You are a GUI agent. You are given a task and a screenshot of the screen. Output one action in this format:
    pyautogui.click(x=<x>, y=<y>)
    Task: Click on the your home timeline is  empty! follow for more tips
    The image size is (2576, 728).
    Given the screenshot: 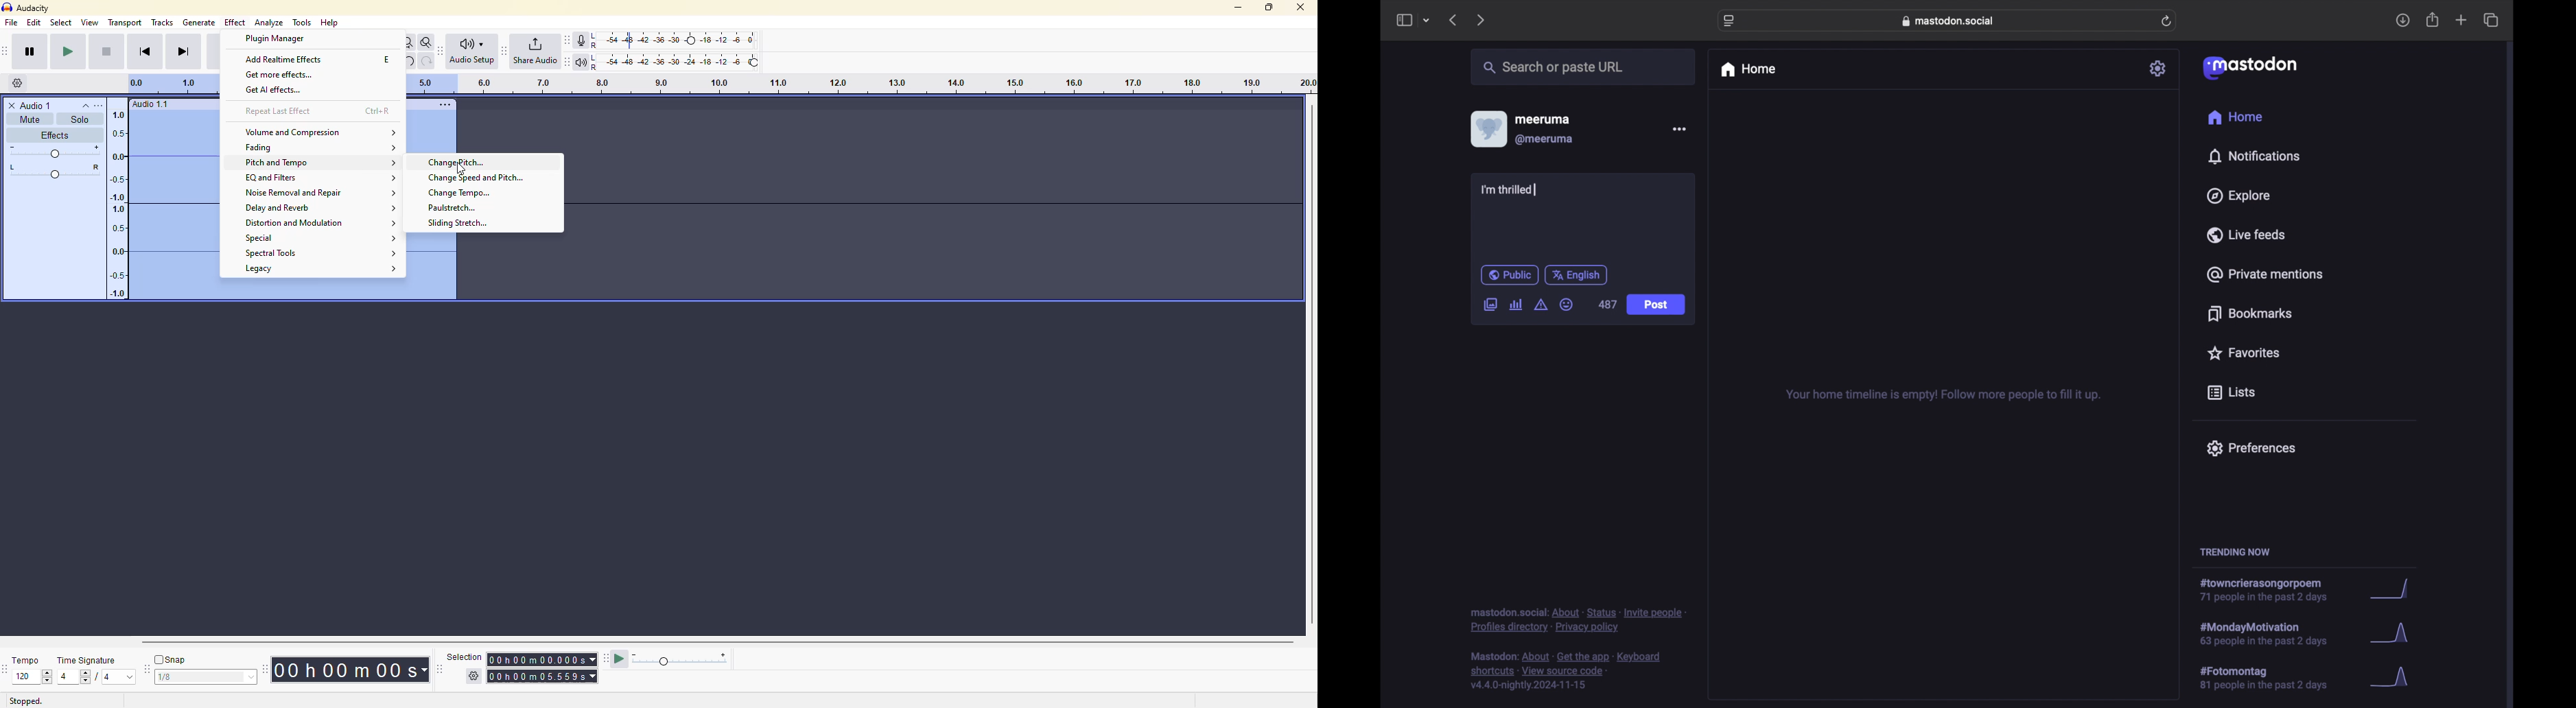 What is the action you would take?
    pyautogui.click(x=1942, y=395)
    